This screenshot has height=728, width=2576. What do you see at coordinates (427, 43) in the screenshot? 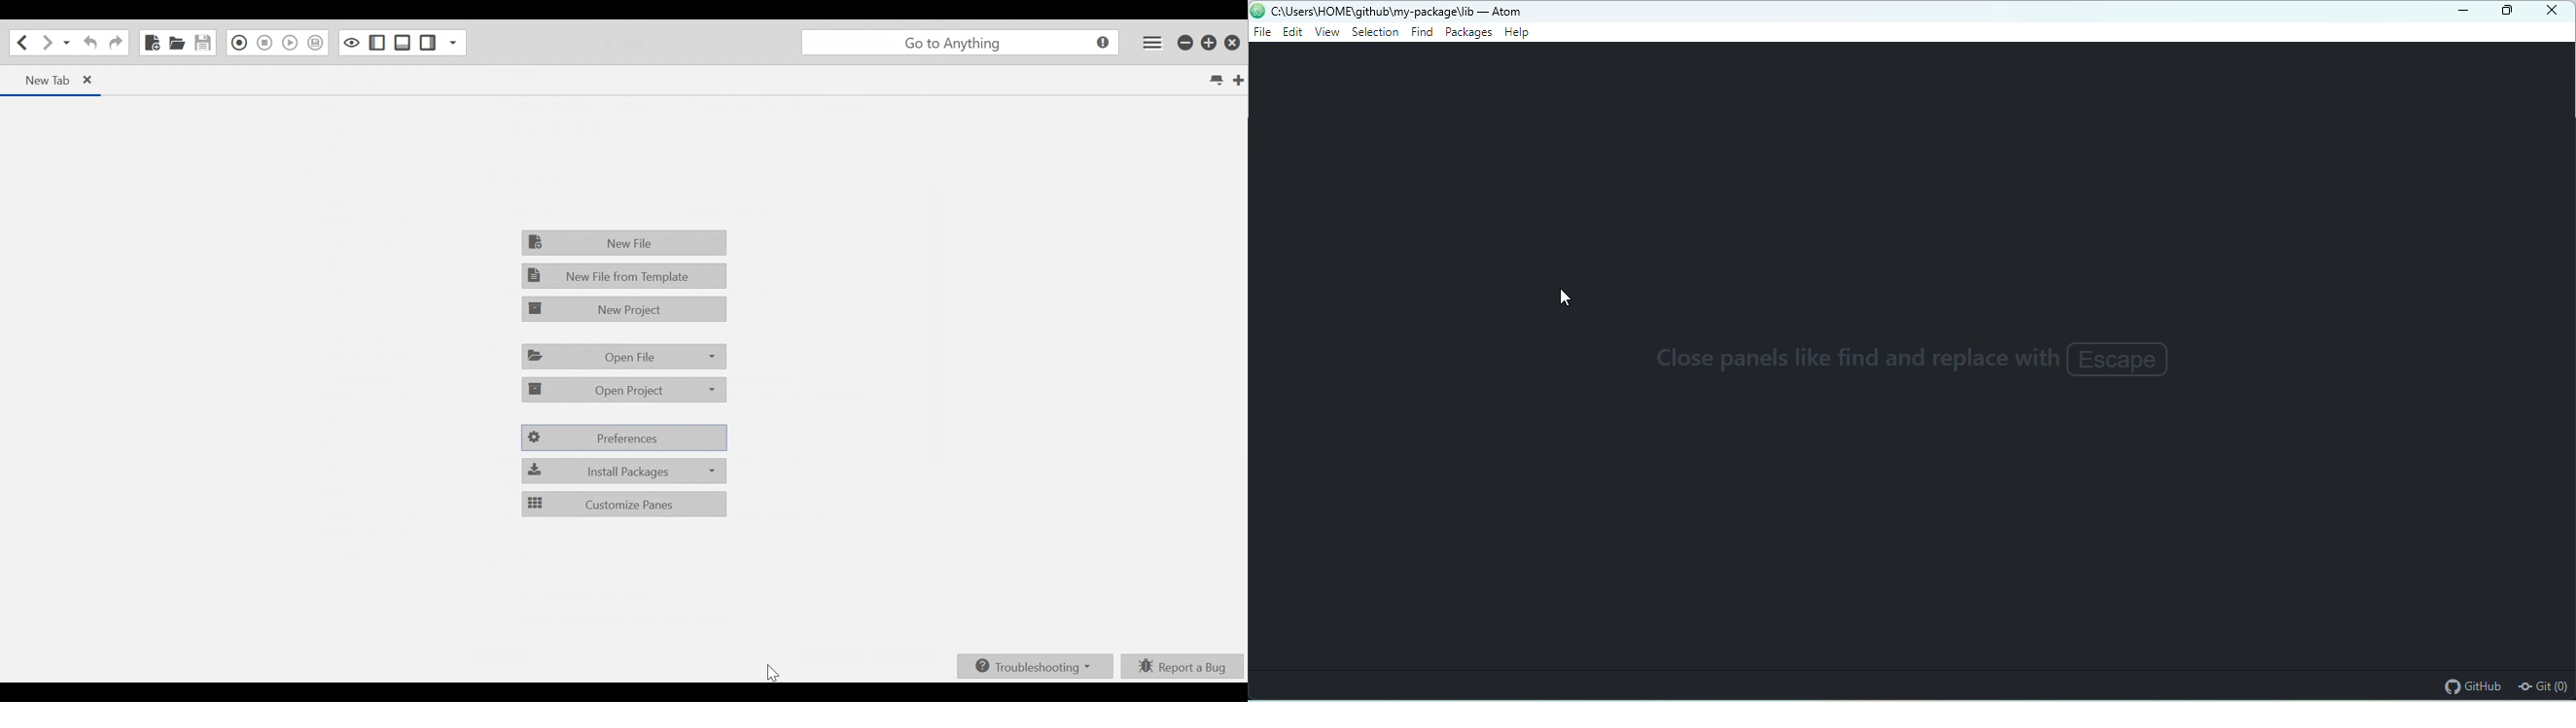
I see `Show/Hide Right Pane` at bounding box center [427, 43].